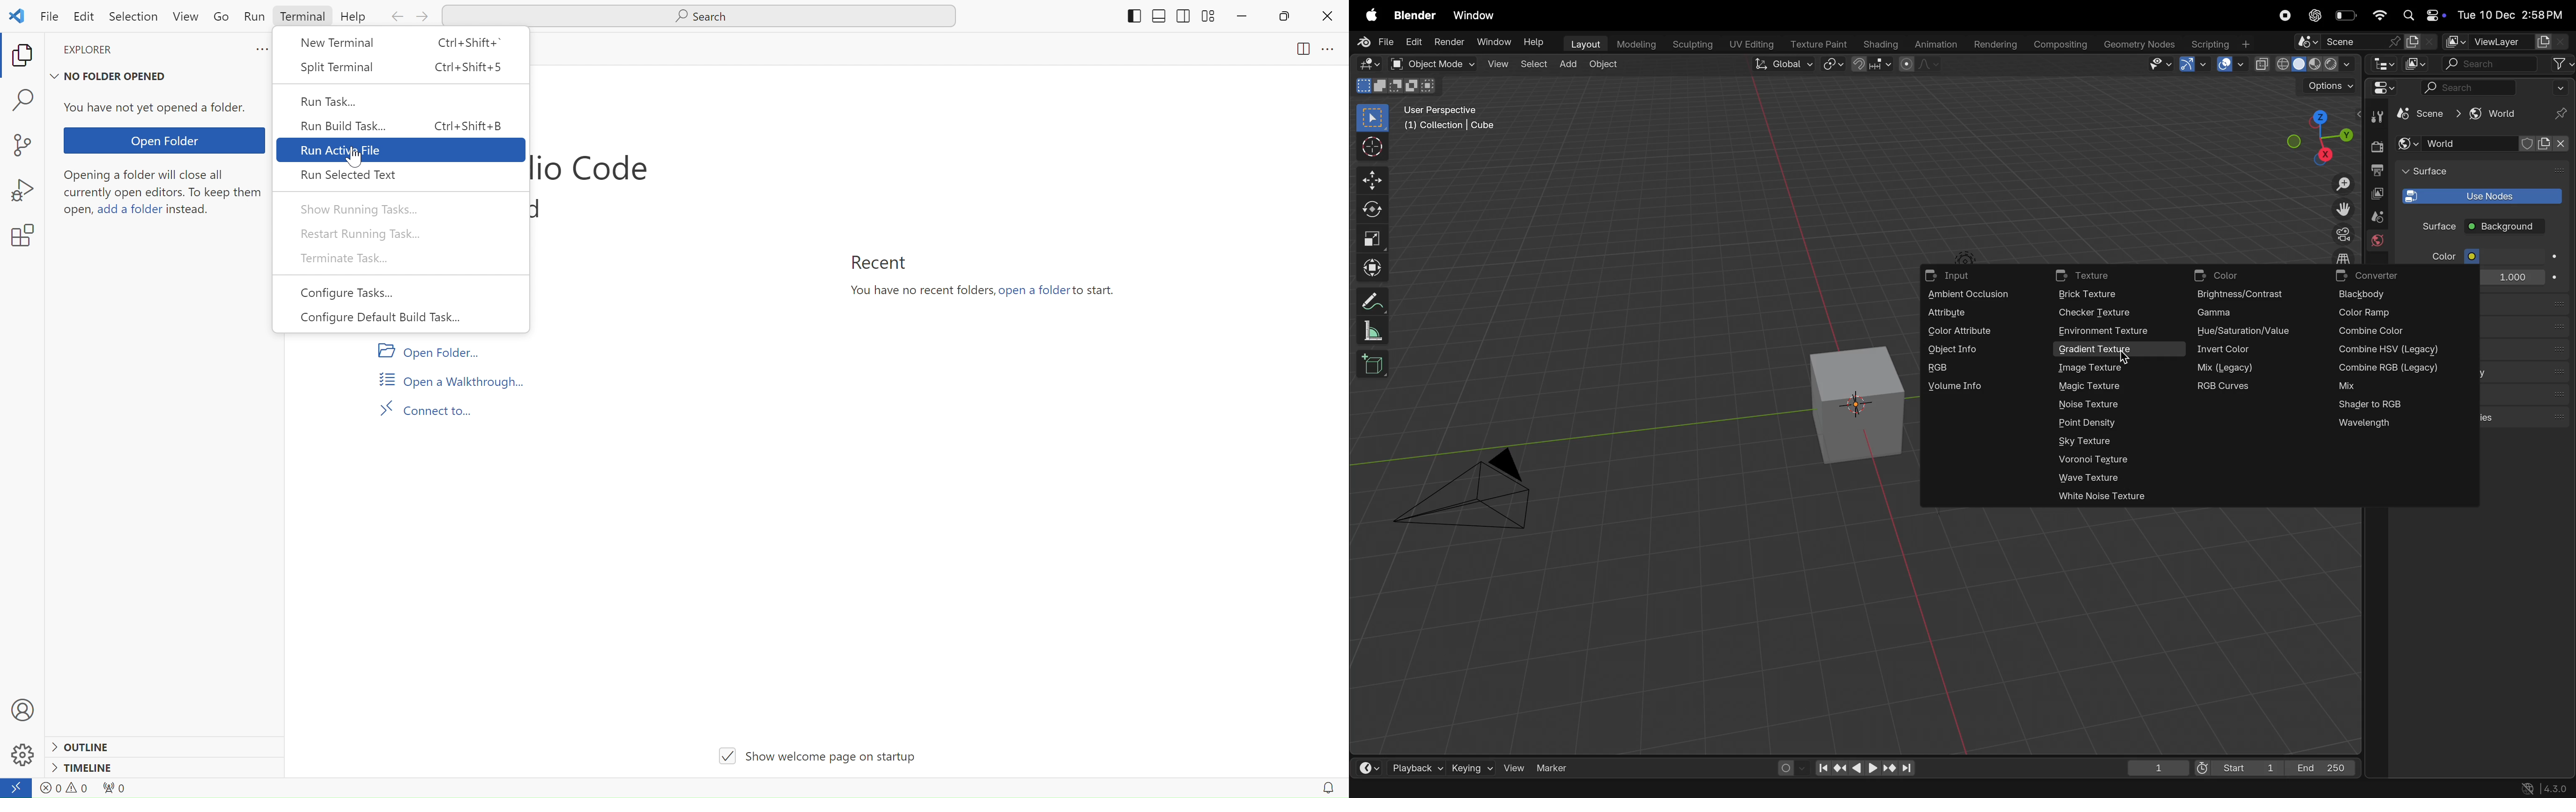 The width and height of the screenshot is (2576, 812). I want to click on voroni texture, so click(2099, 460).